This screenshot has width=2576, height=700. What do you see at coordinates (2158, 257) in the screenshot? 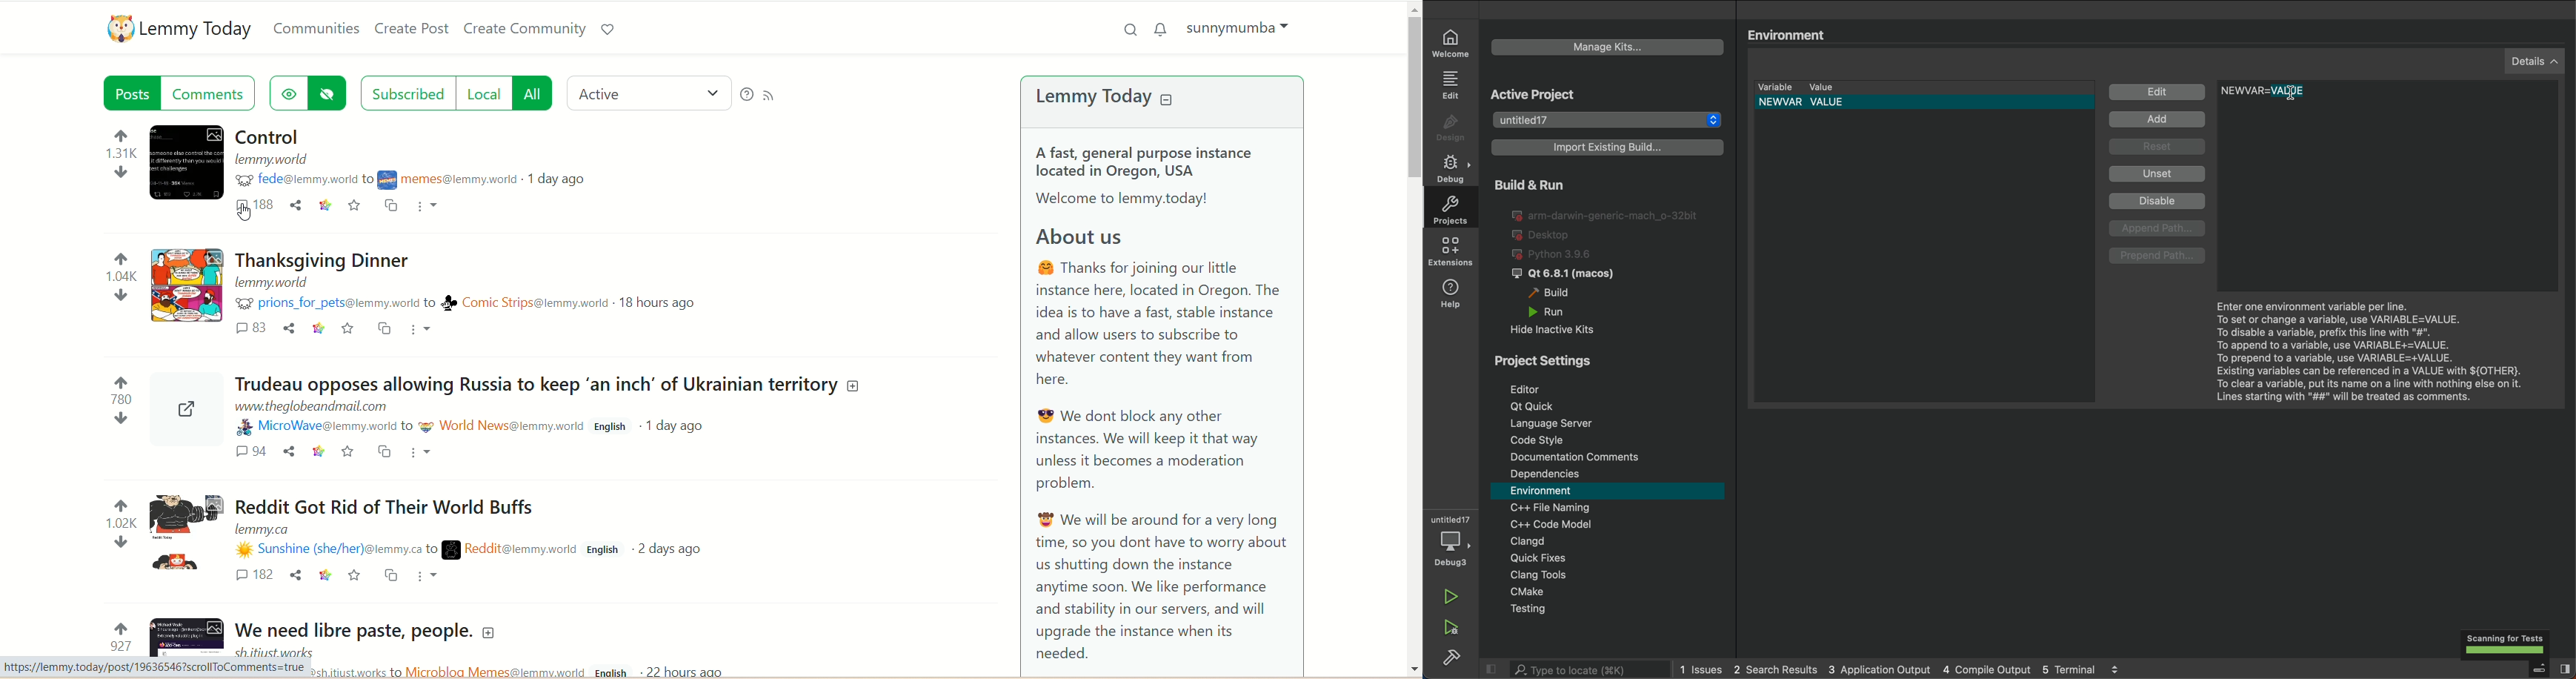
I see `prepend path` at bounding box center [2158, 257].